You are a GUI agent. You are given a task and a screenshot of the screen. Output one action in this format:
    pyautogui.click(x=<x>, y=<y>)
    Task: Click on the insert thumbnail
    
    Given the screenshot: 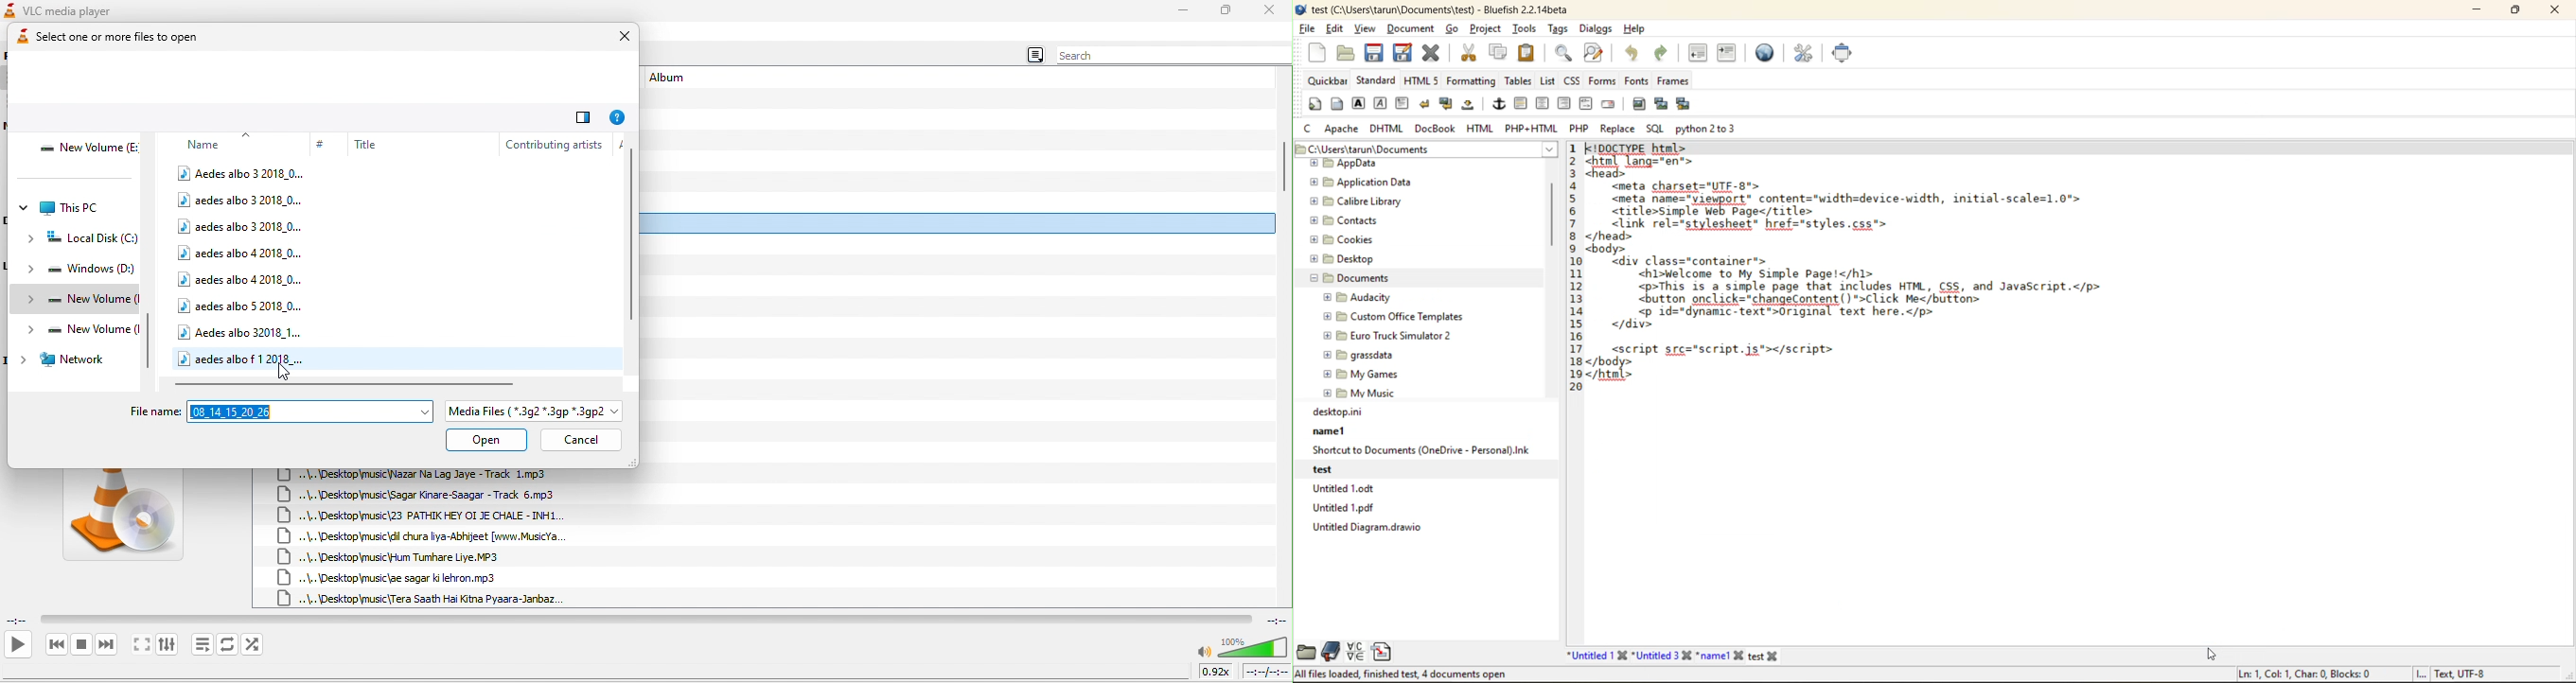 What is the action you would take?
    pyautogui.click(x=1662, y=106)
    